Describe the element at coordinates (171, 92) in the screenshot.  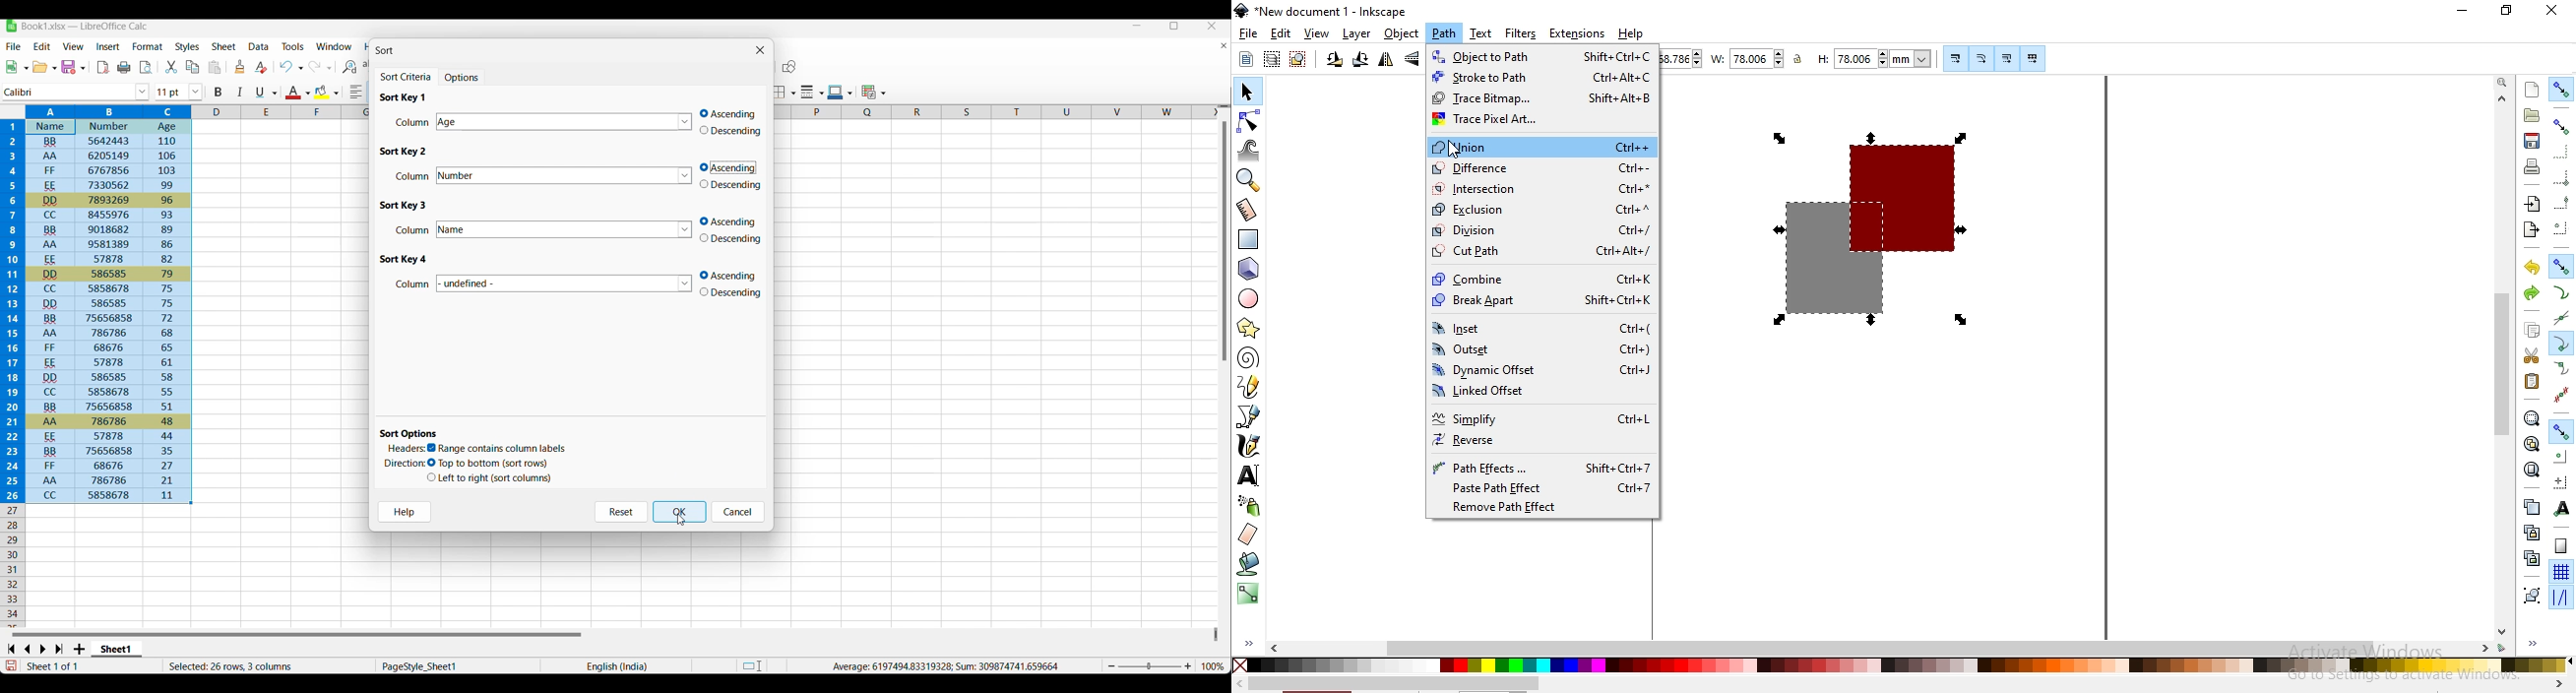
I see `Input font size` at that location.